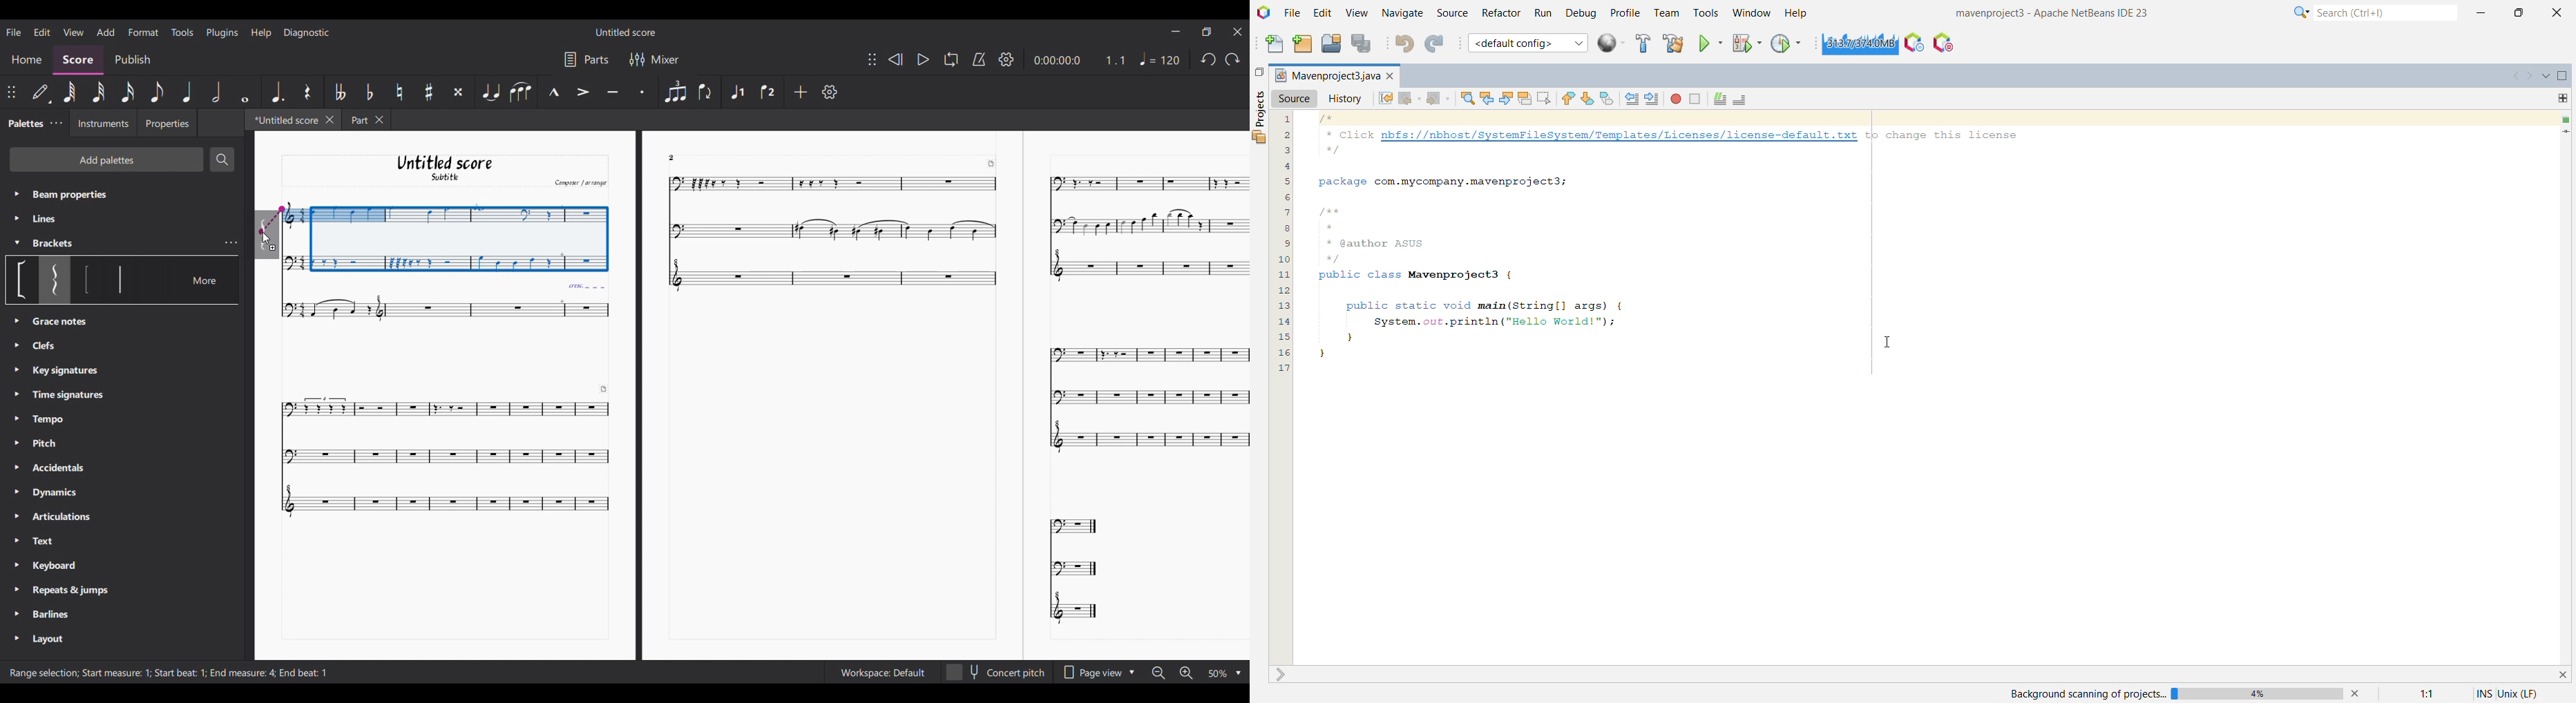 Image resolution: width=2576 pixels, height=728 pixels. What do you see at coordinates (1090, 672) in the screenshot?
I see `Page view options` at bounding box center [1090, 672].